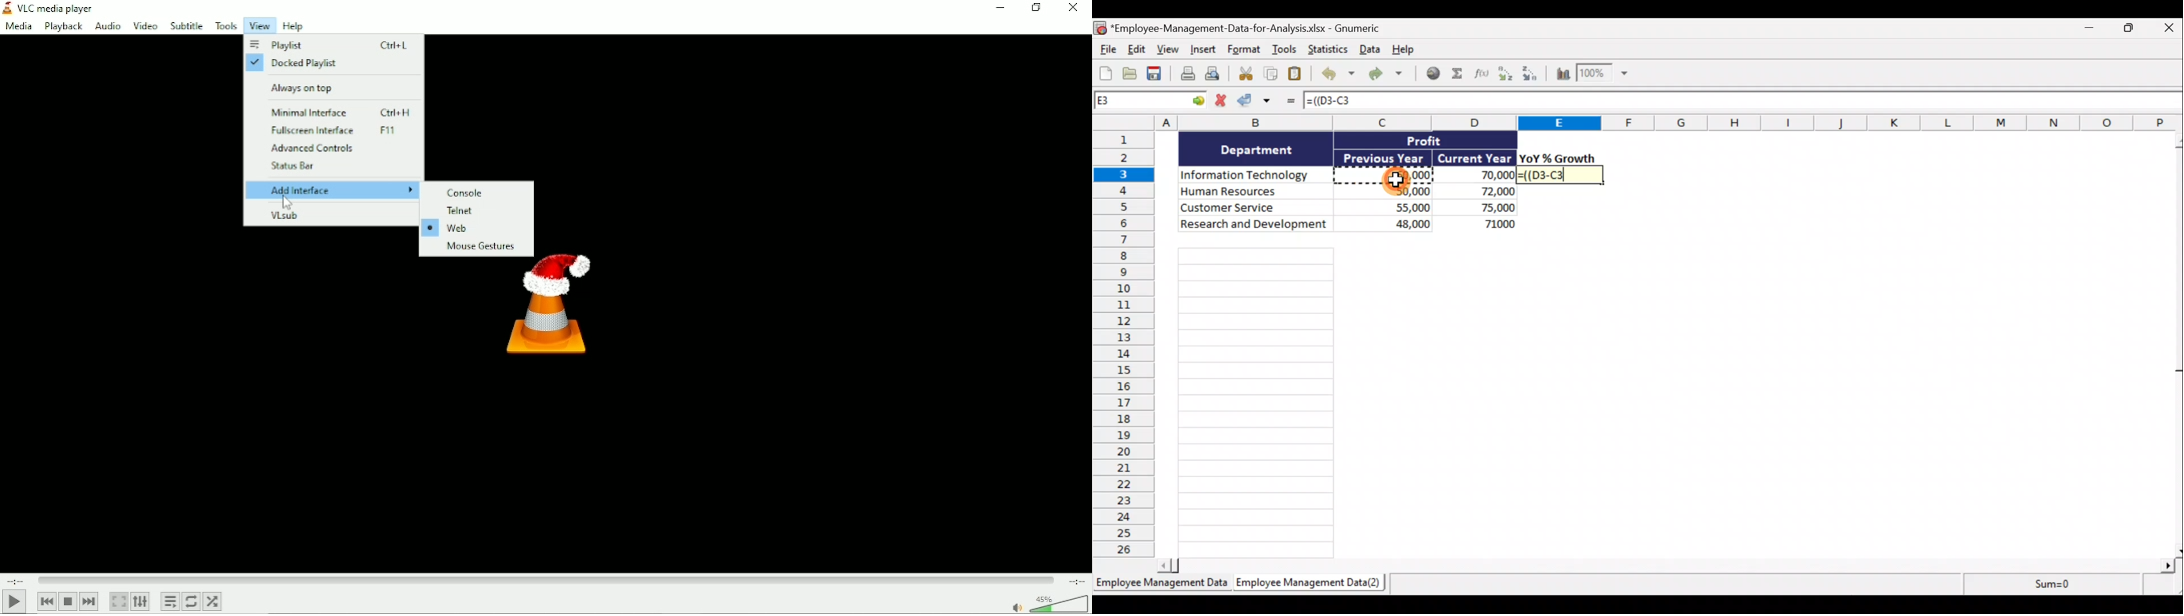  Describe the element at coordinates (1048, 603) in the screenshot. I see `Volume` at that location.